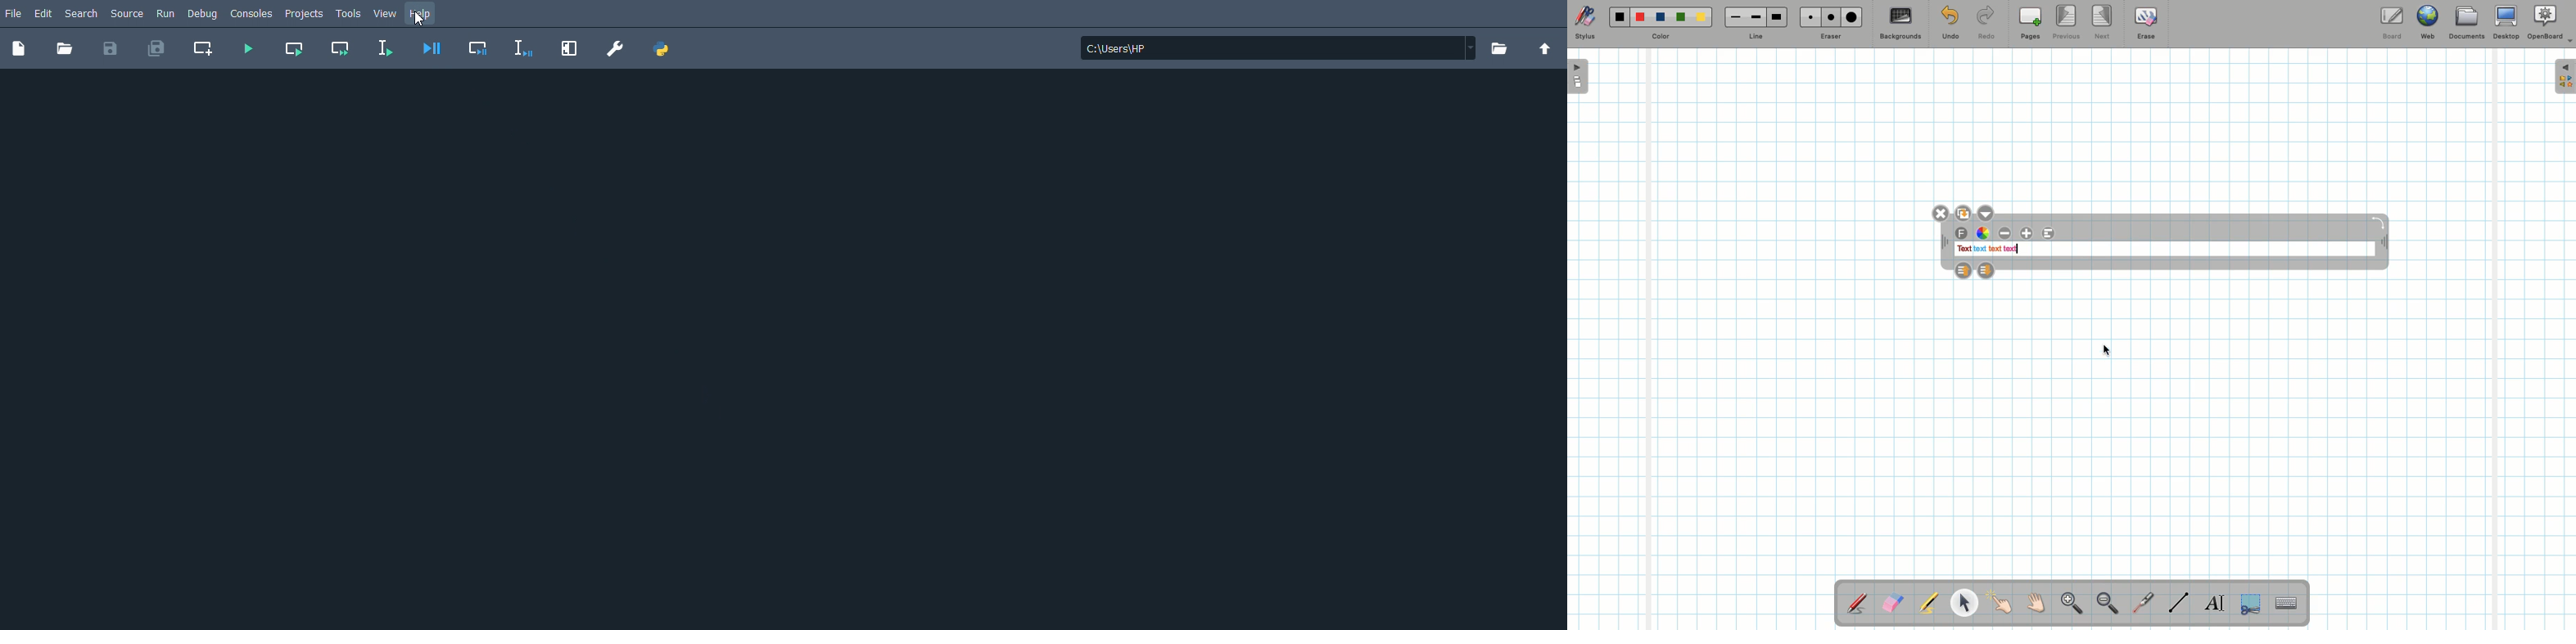  What do you see at coordinates (47, 12) in the screenshot?
I see `Edit` at bounding box center [47, 12].